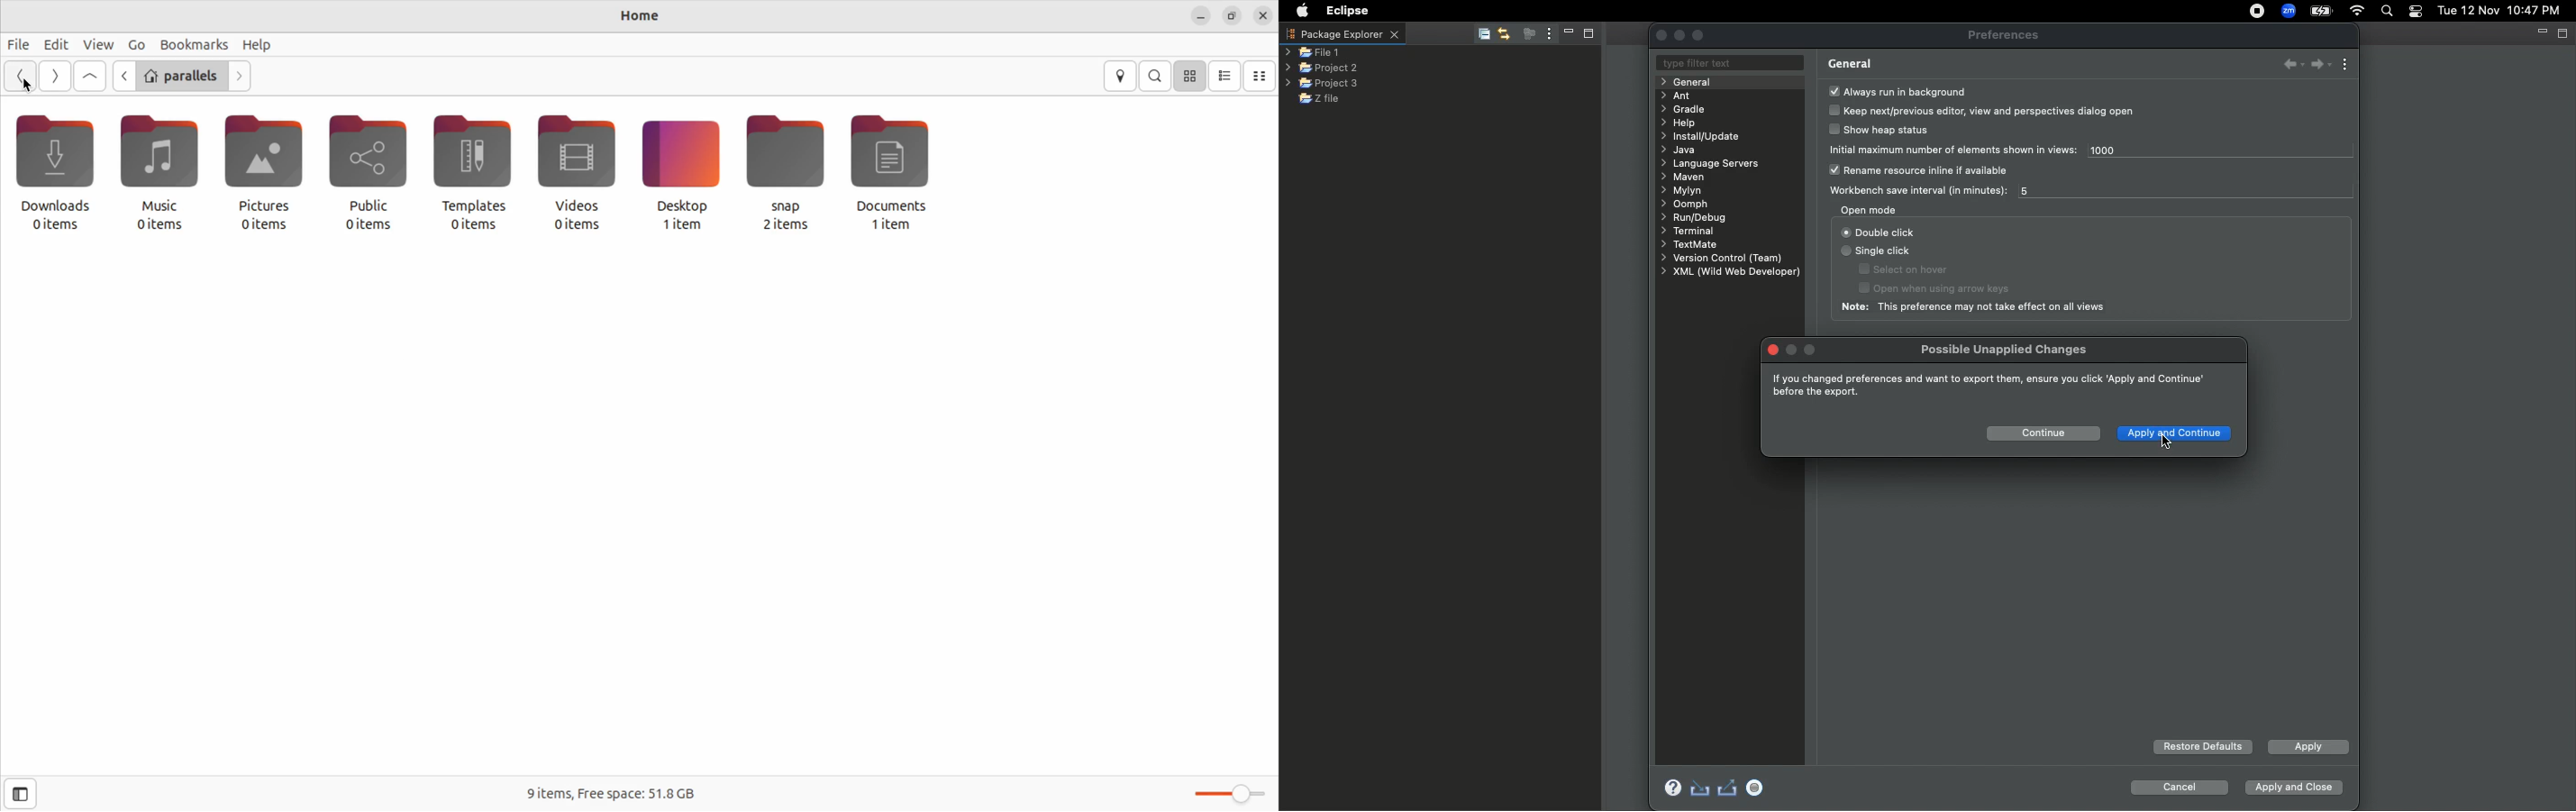  I want to click on Double click, so click(1879, 232).